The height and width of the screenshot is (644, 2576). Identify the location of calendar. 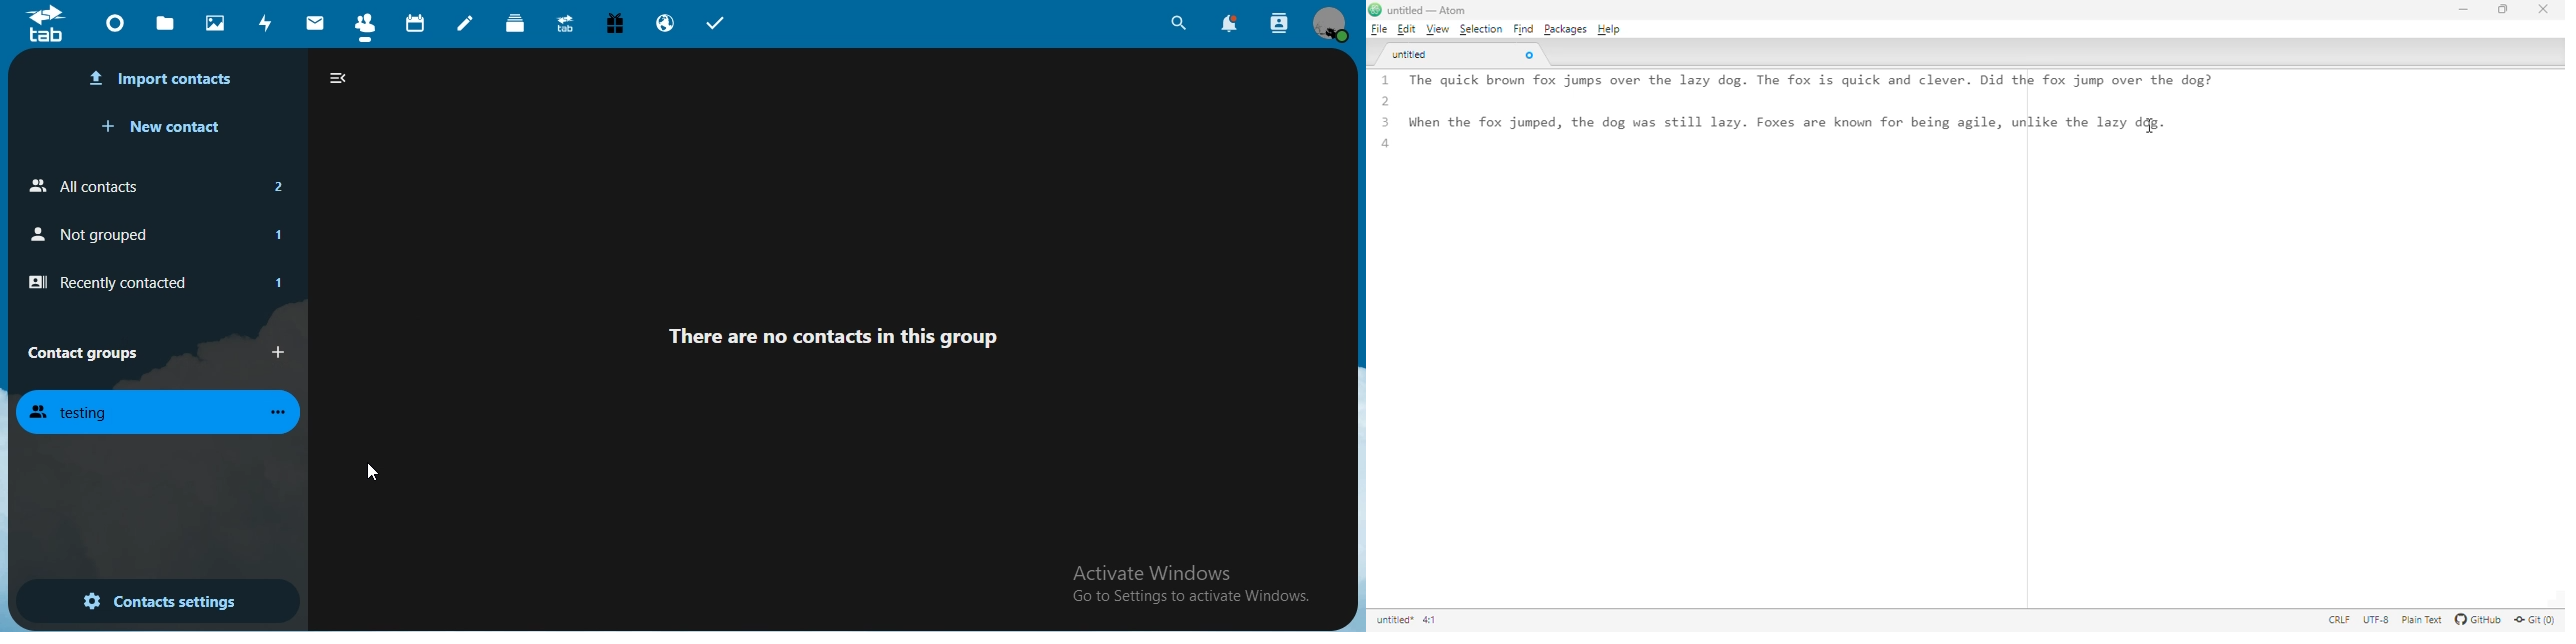
(417, 24).